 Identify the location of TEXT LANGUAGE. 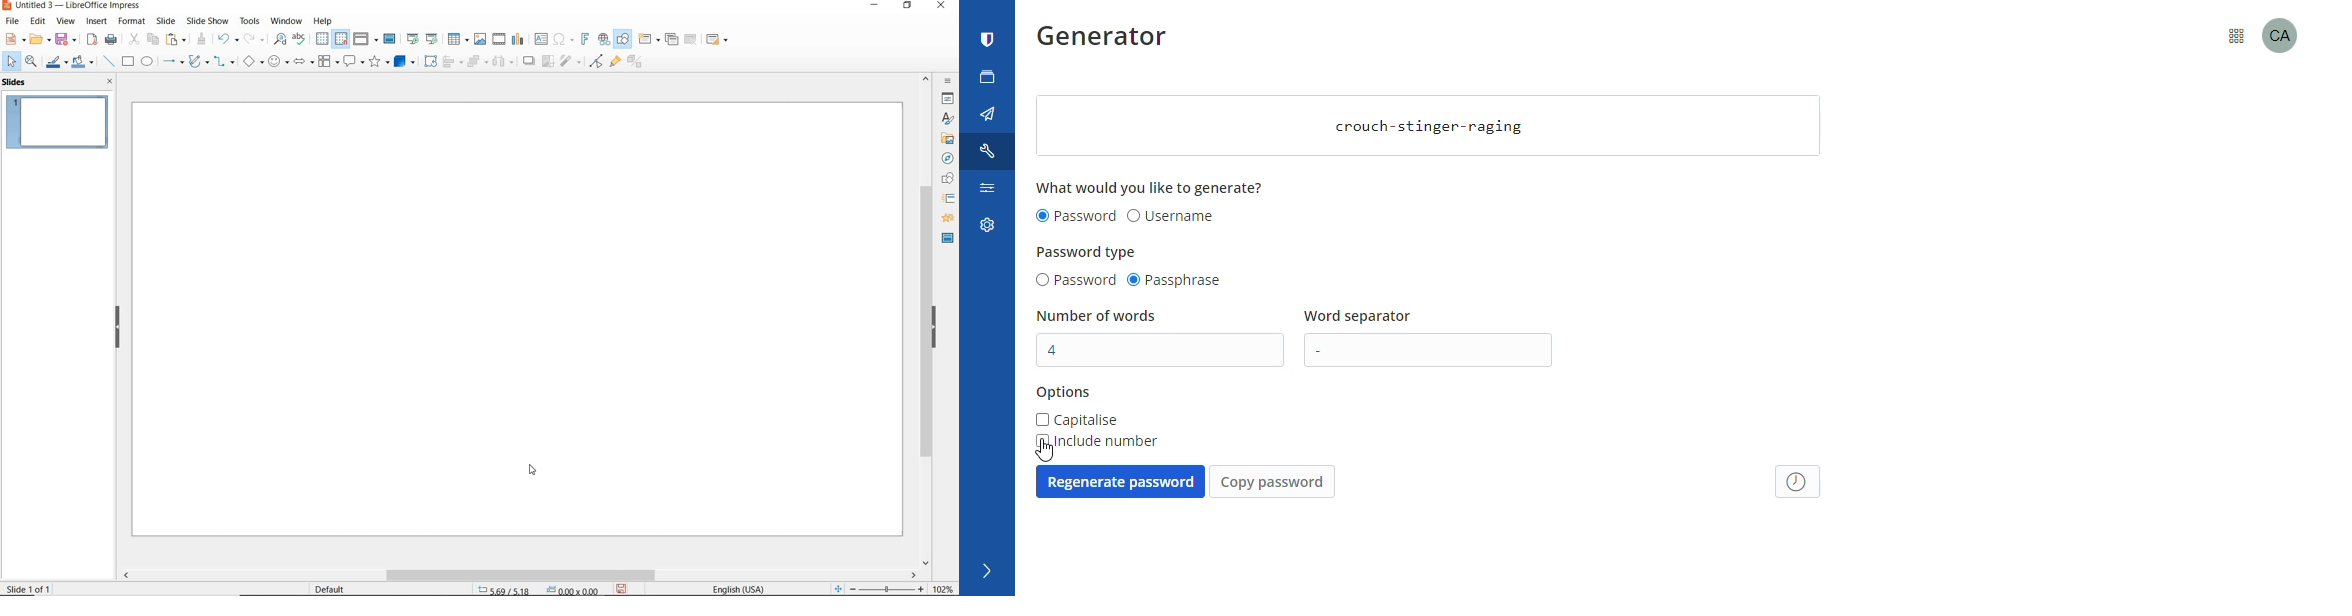
(739, 587).